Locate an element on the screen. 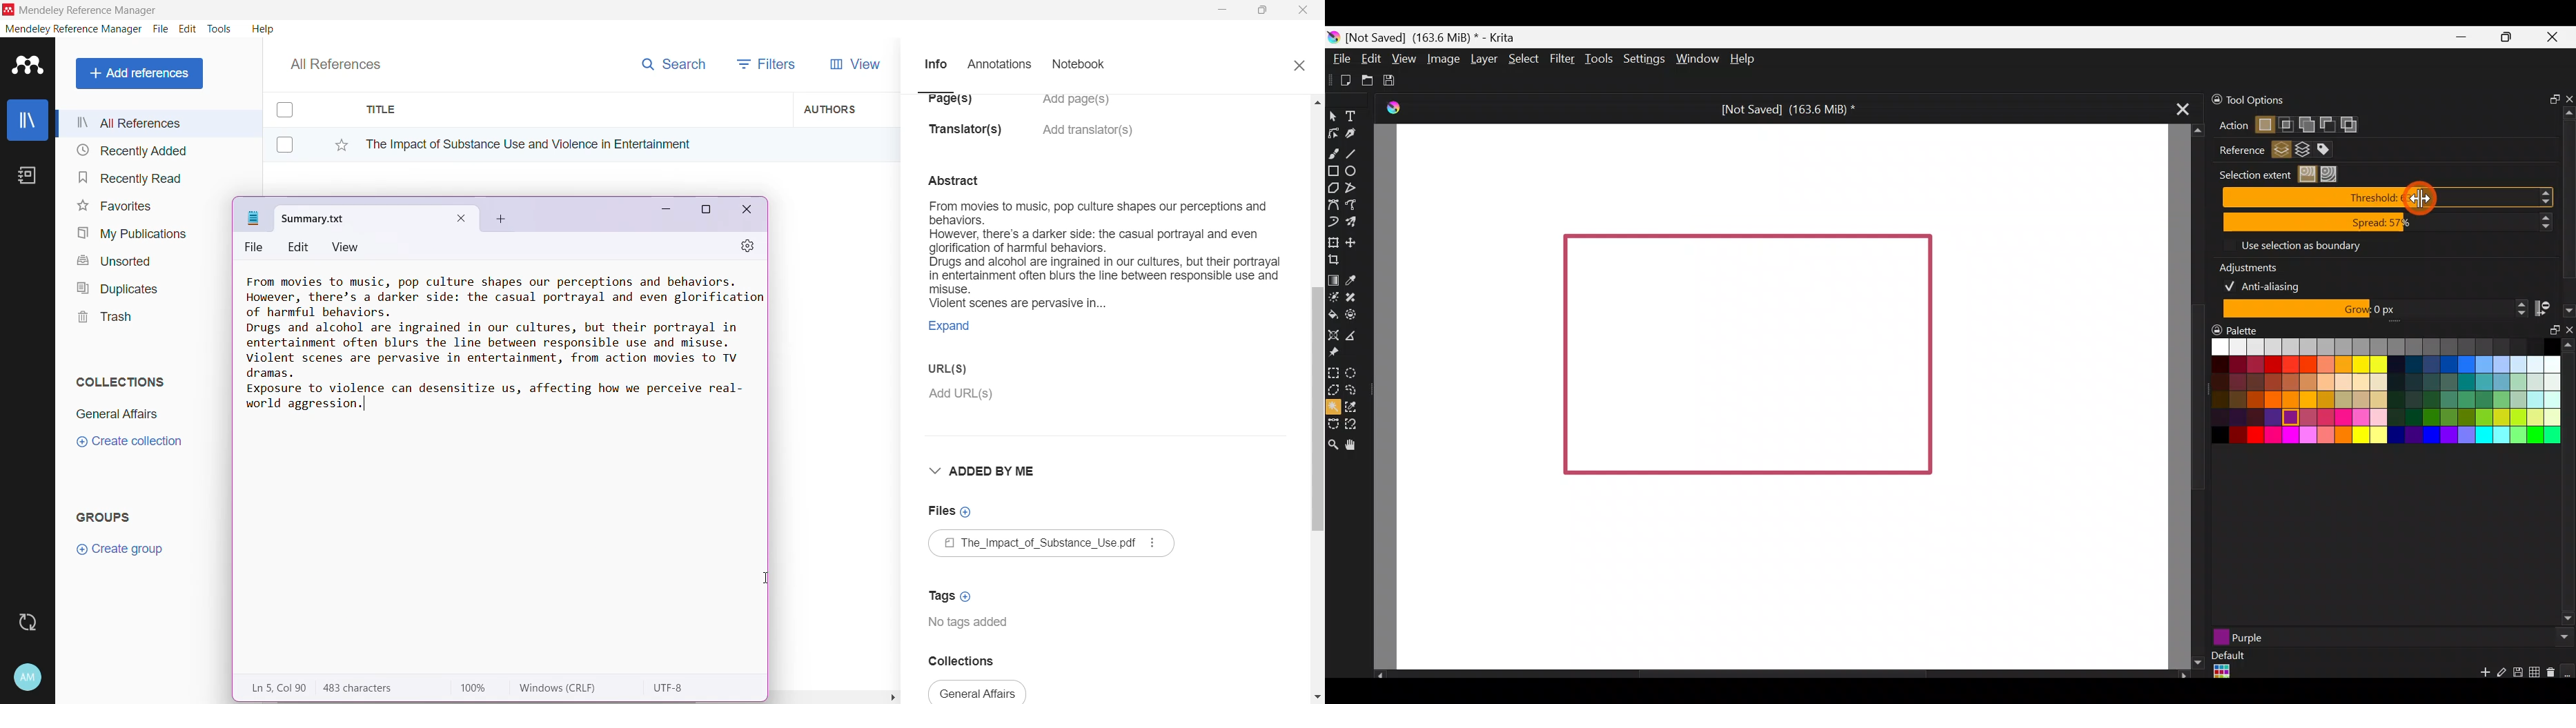 This screenshot has width=2576, height=728. Bezier curve tool is located at coordinates (1333, 203).